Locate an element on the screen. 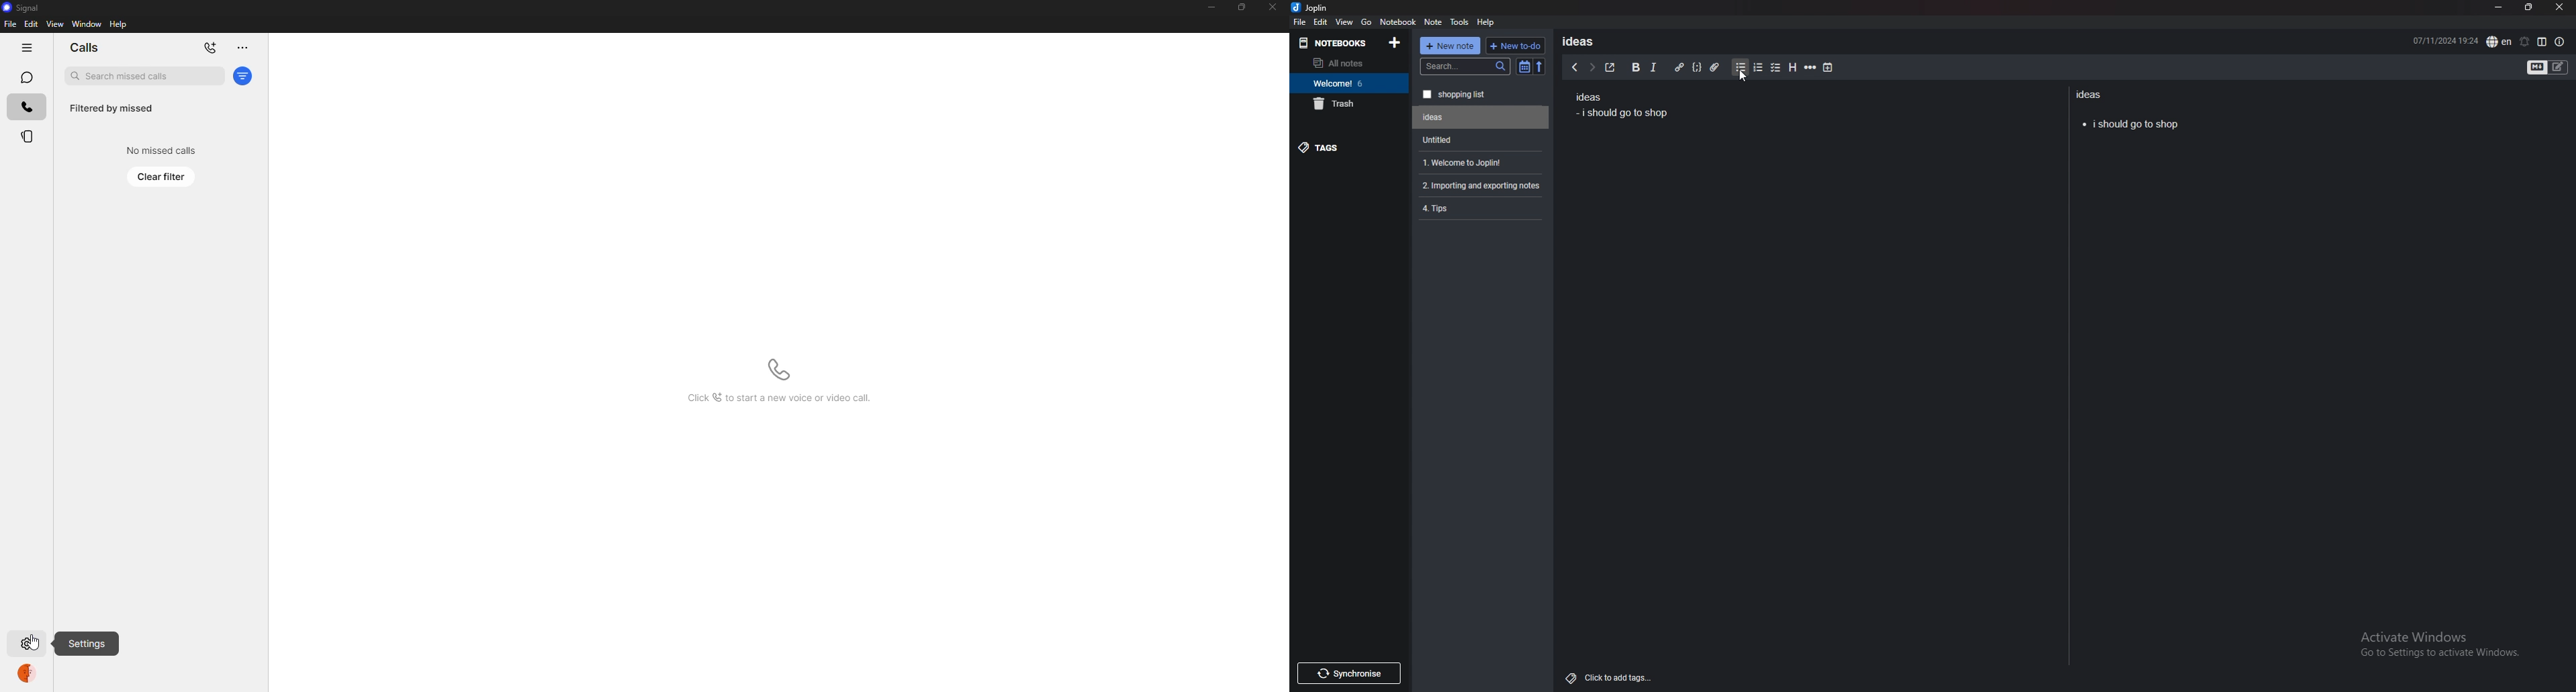 The width and height of the screenshot is (2576, 700). Untitled is located at coordinates (1481, 117).